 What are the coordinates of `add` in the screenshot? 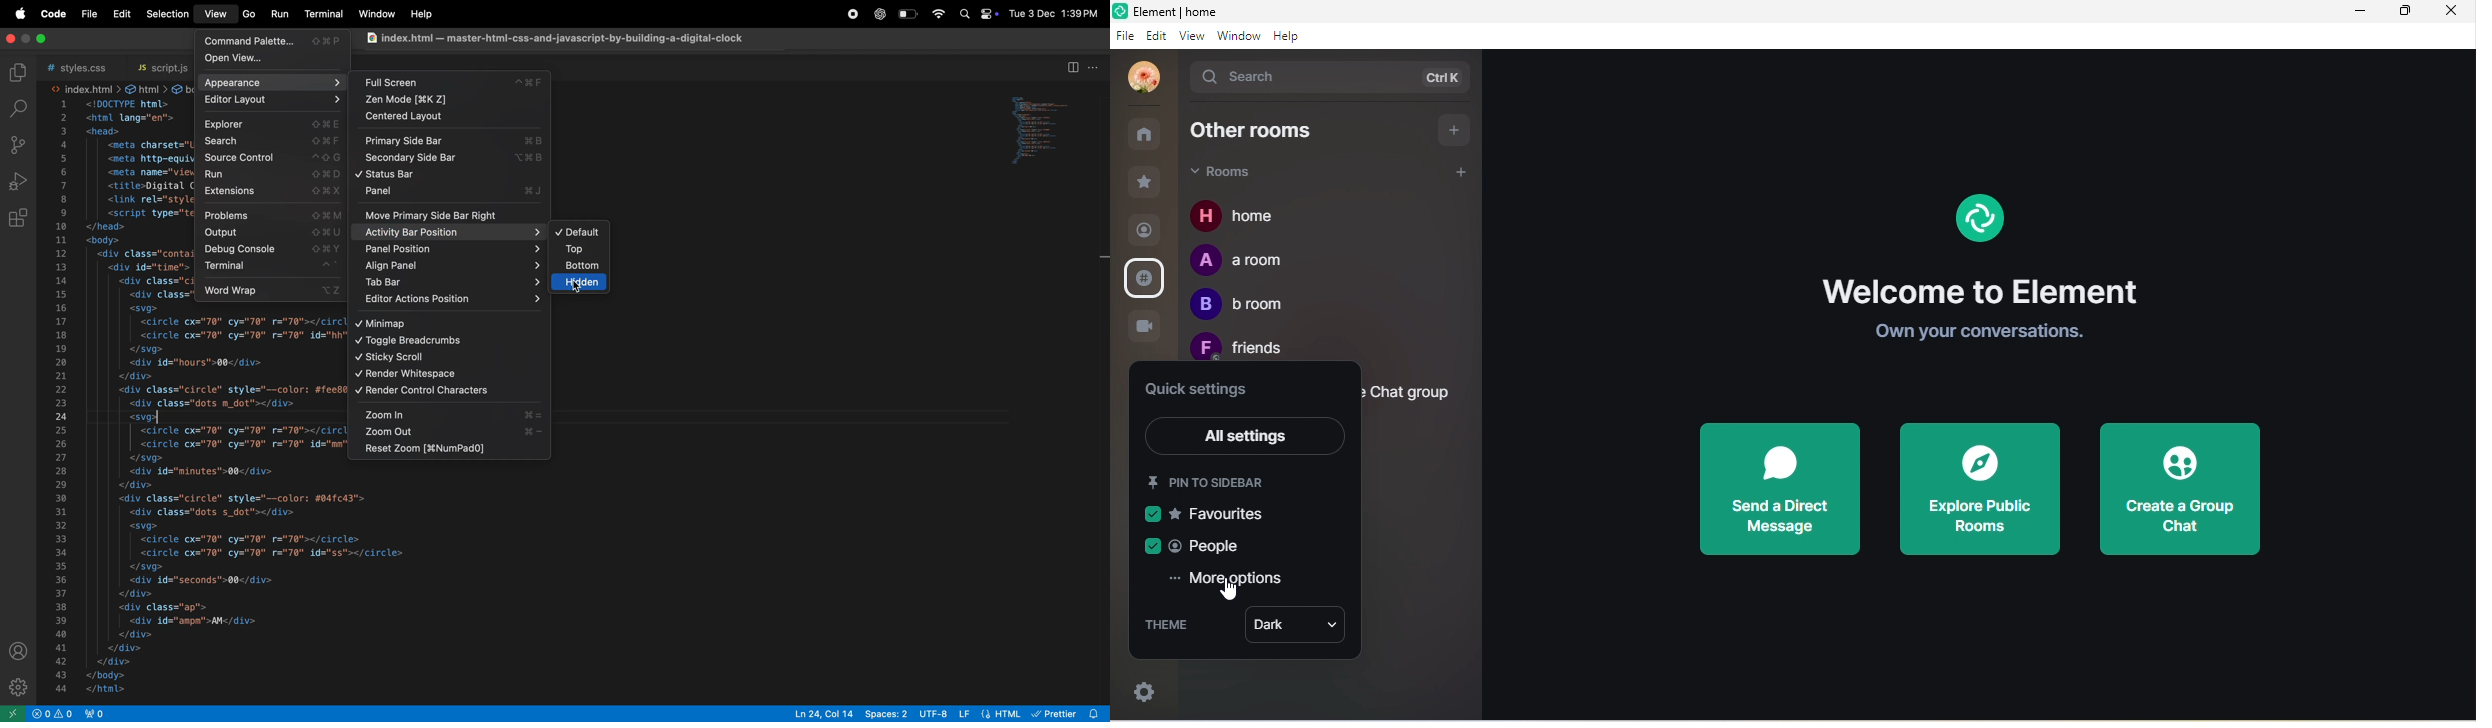 It's located at (1455, 128).